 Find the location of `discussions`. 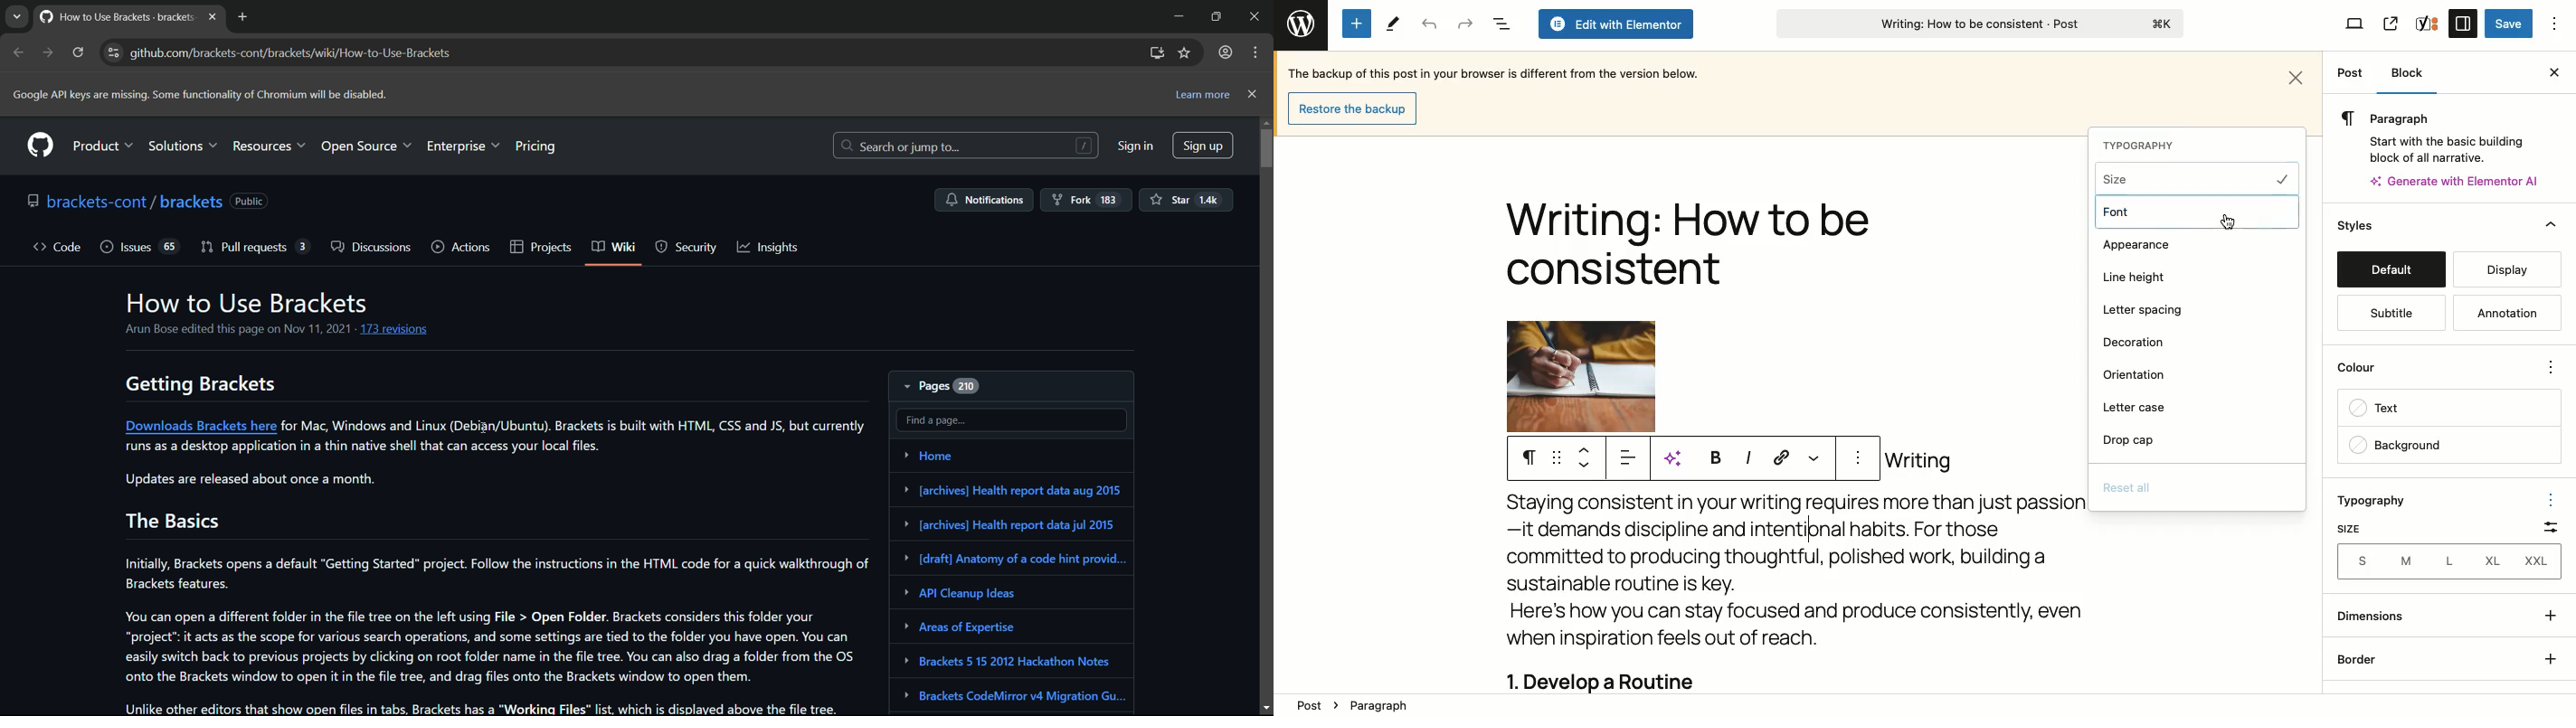

discussions is located at coordinates (371, 247).